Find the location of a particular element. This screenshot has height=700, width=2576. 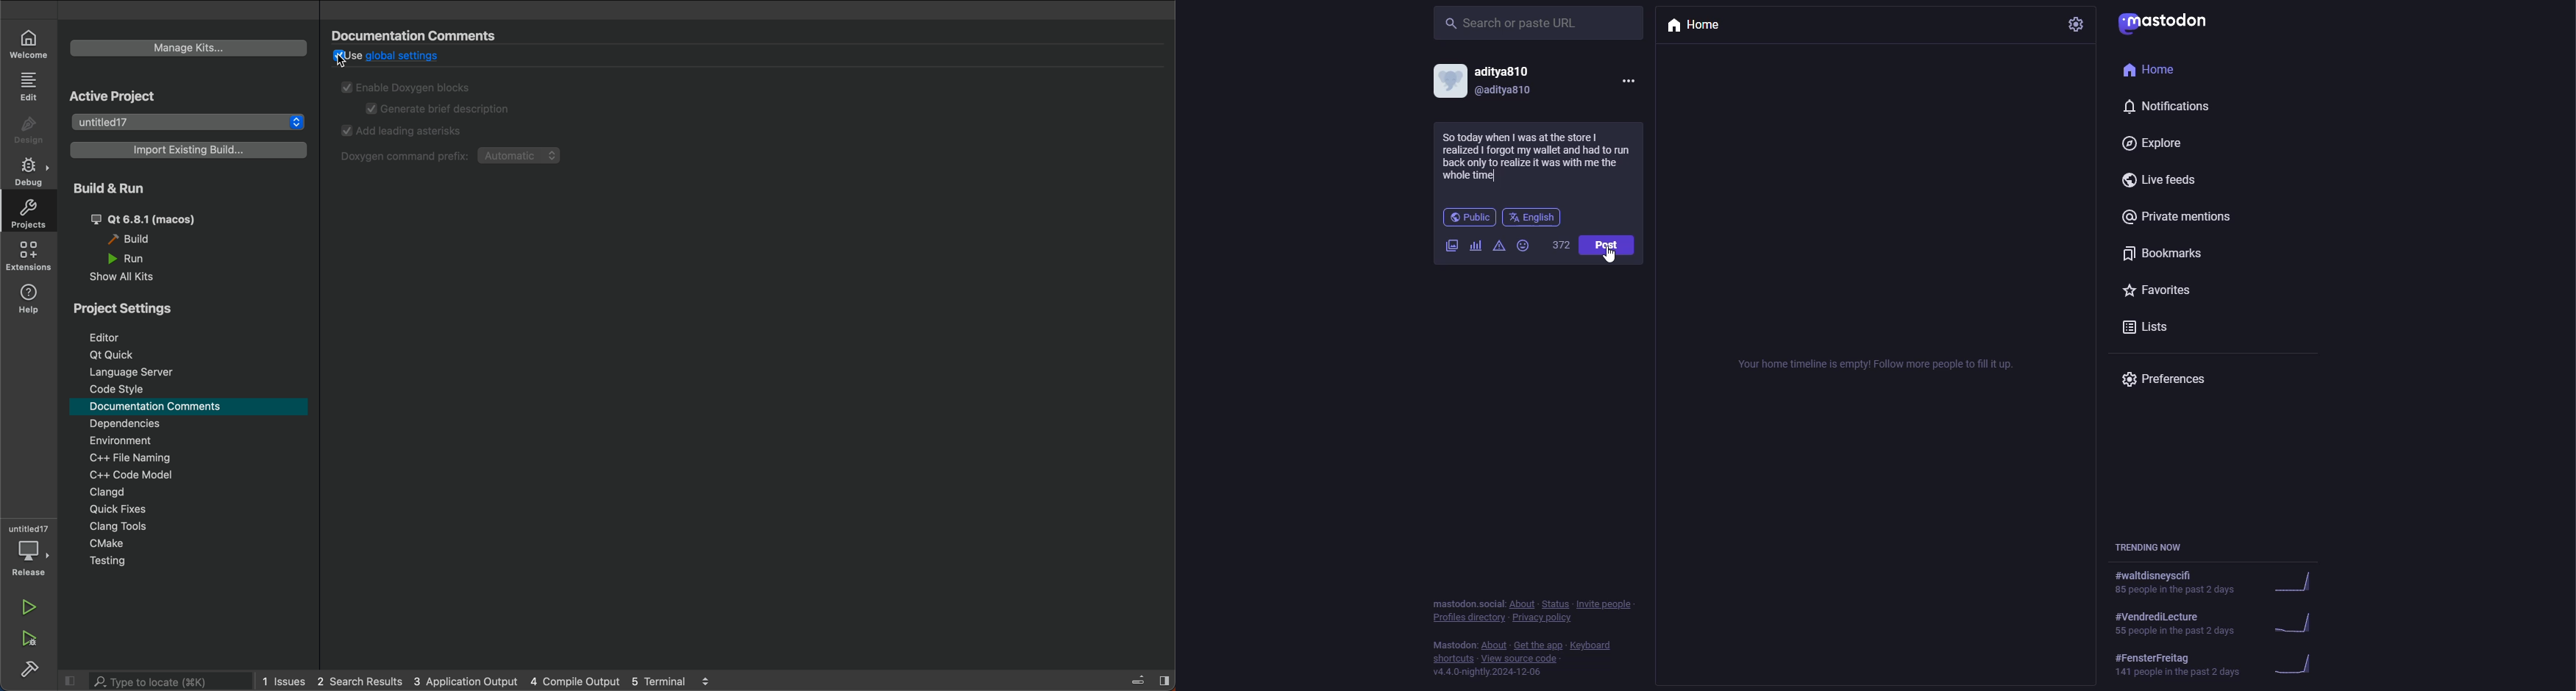

account is located at coordinates (1490, 80).